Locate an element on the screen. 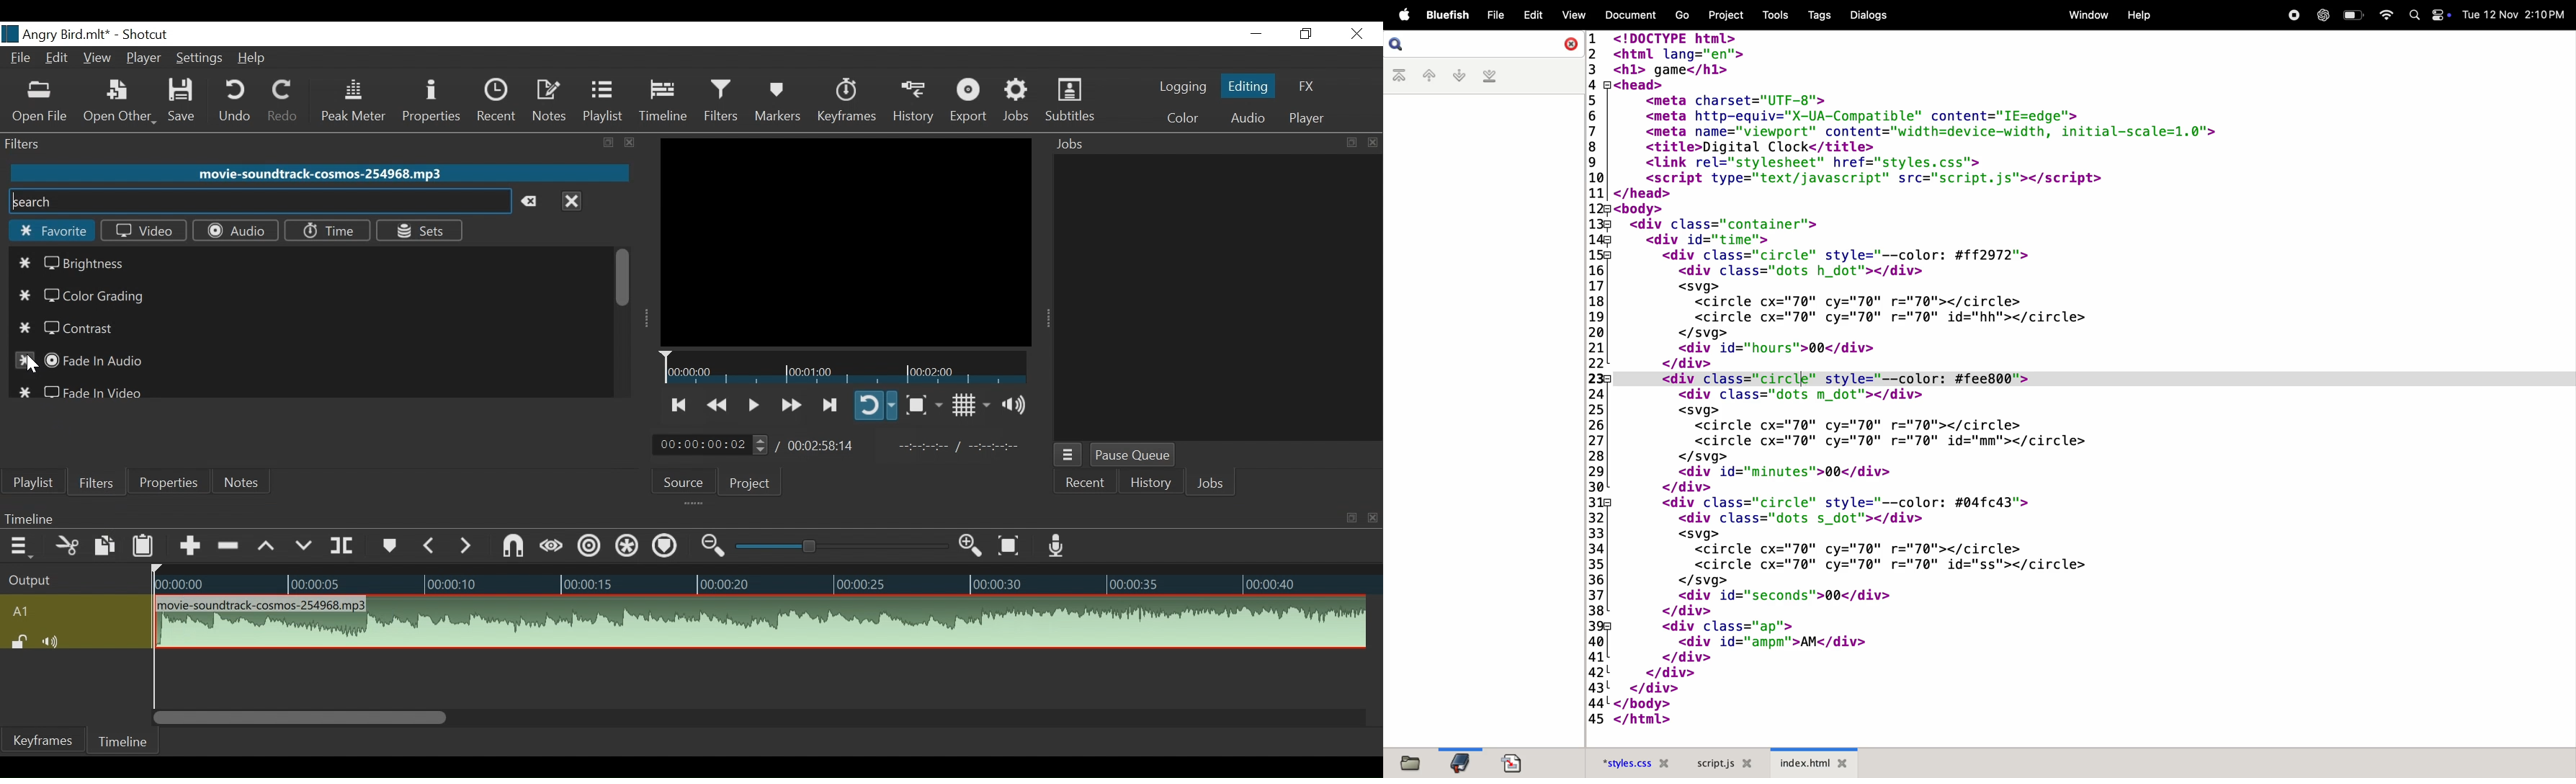 Image resolution: width=2576 pixels, height=784 pixels. File Name is located at coordinates (57, 35).